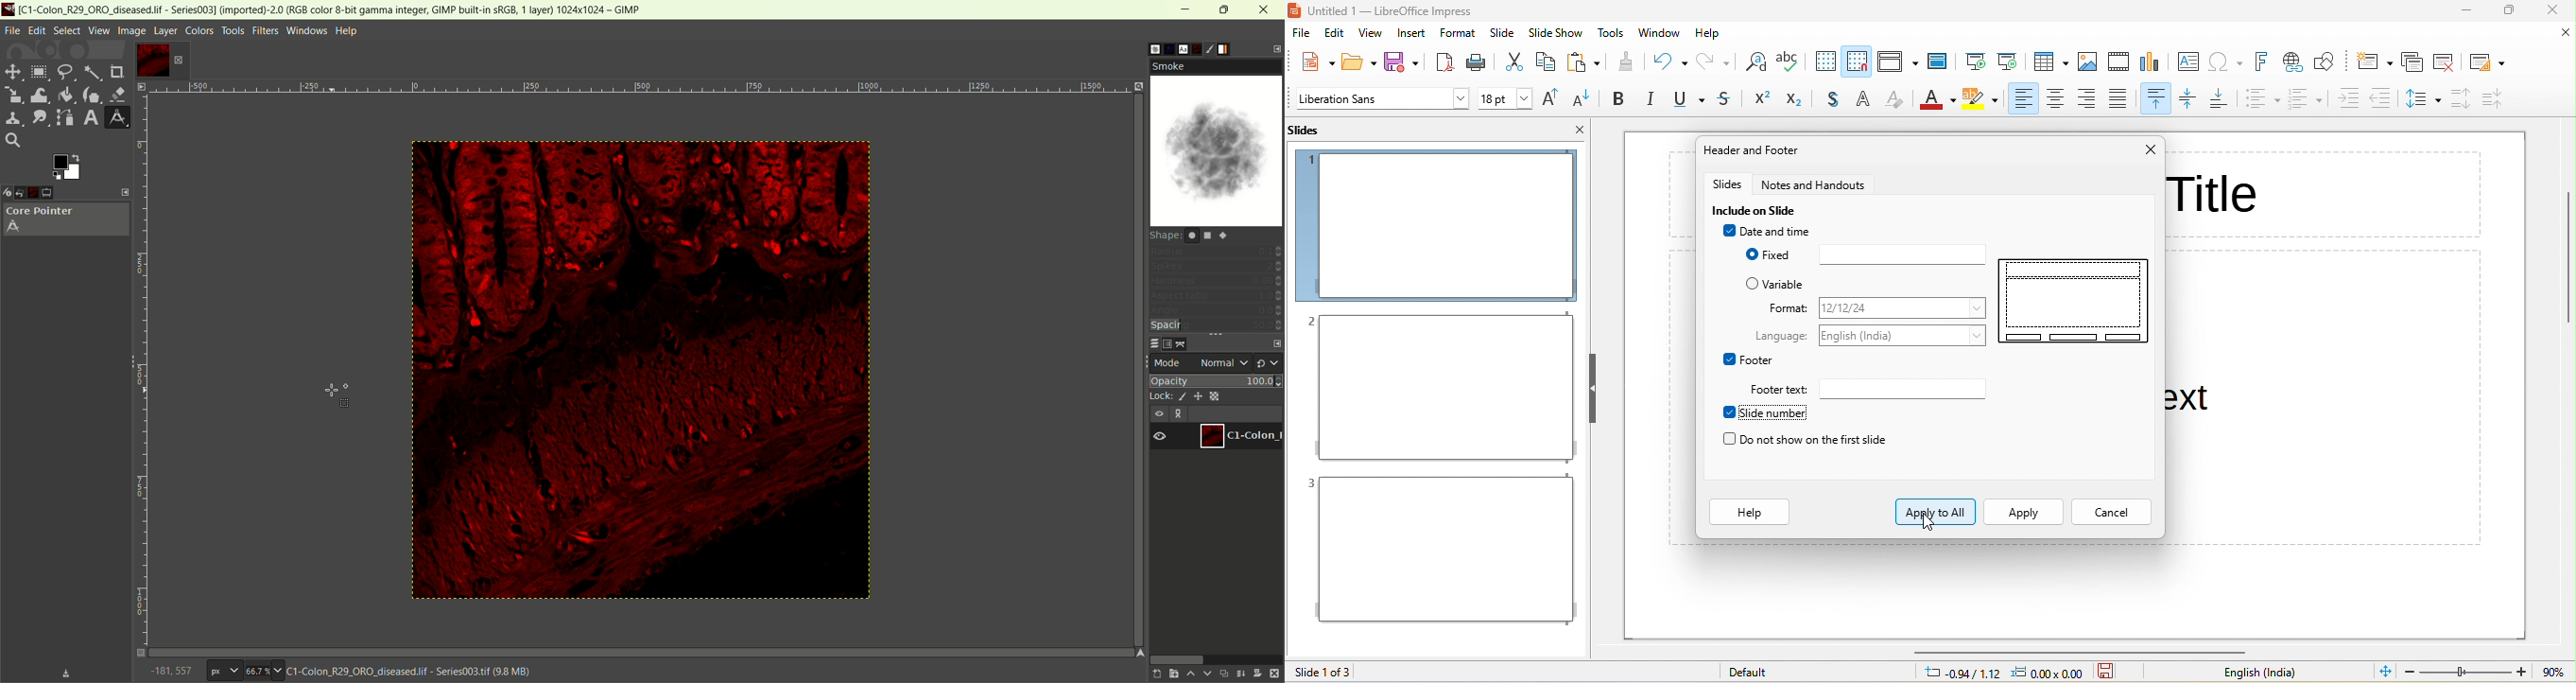 This screenshot has width=2576, height=700. Describe the element at coordinates (1216, 268) in the screenshot. I see `spikes` at that location.